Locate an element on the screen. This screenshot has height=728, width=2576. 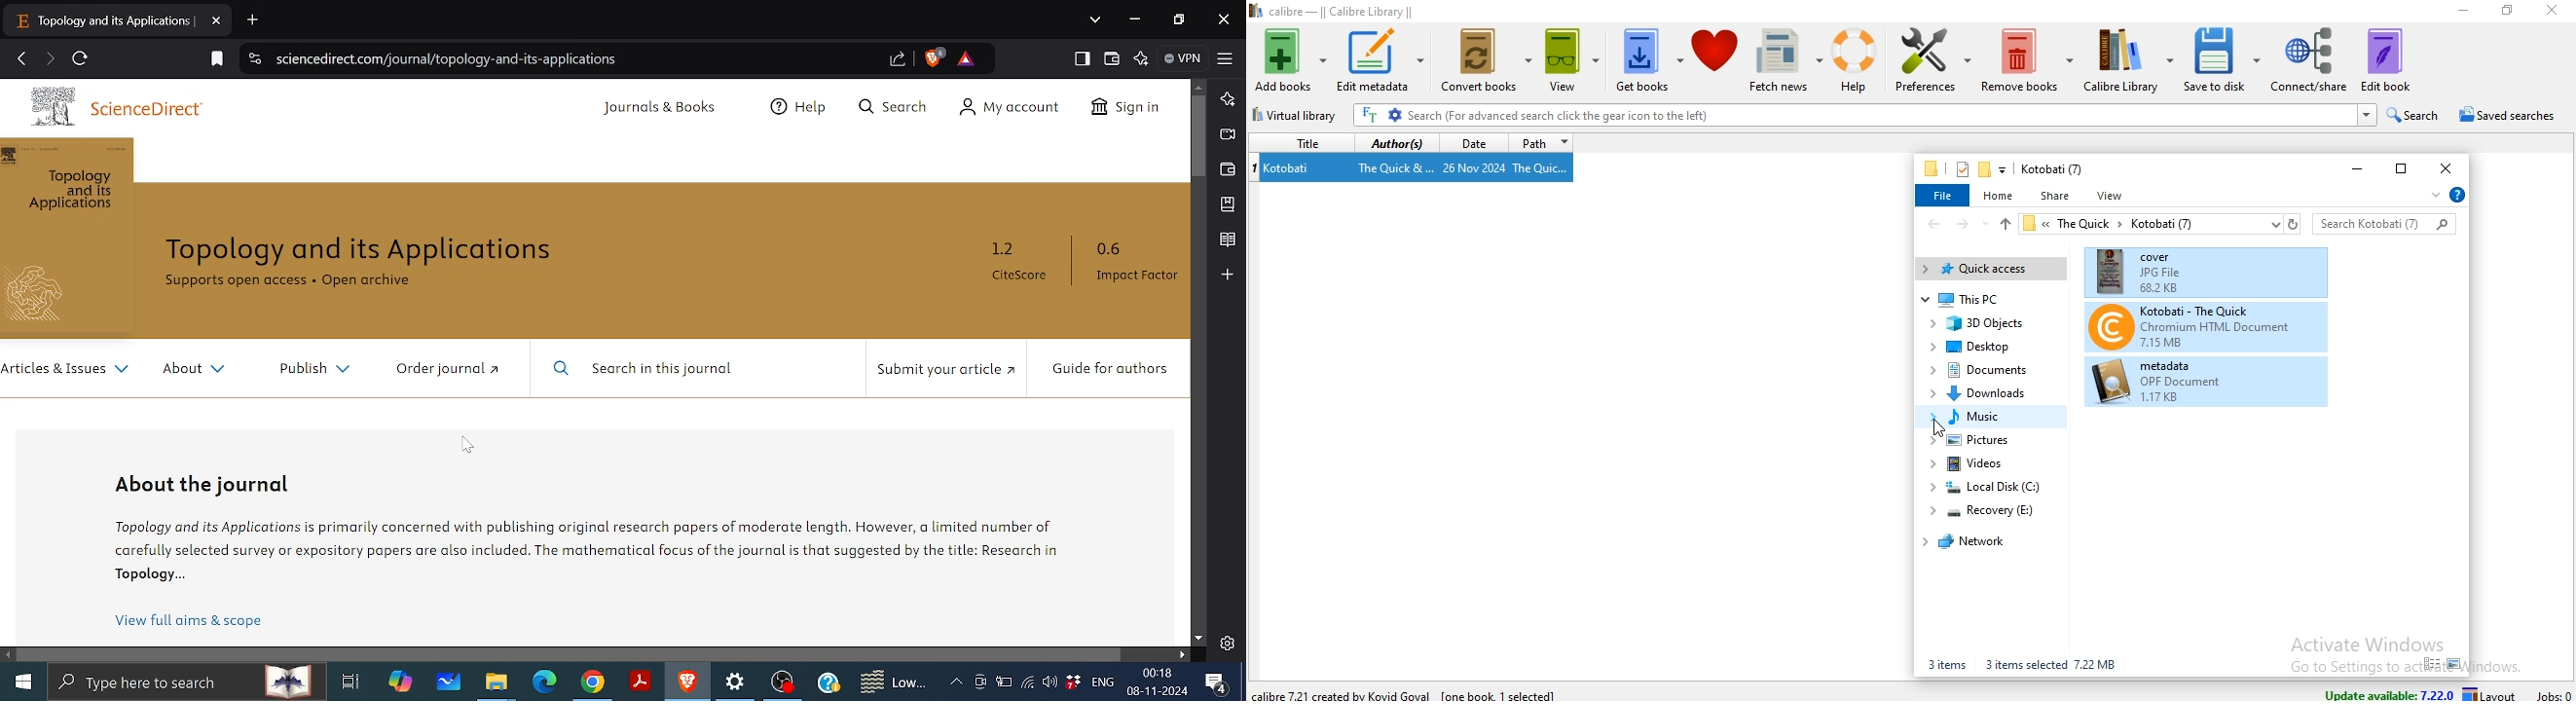
3 items is located at coordinates (1945, 664).